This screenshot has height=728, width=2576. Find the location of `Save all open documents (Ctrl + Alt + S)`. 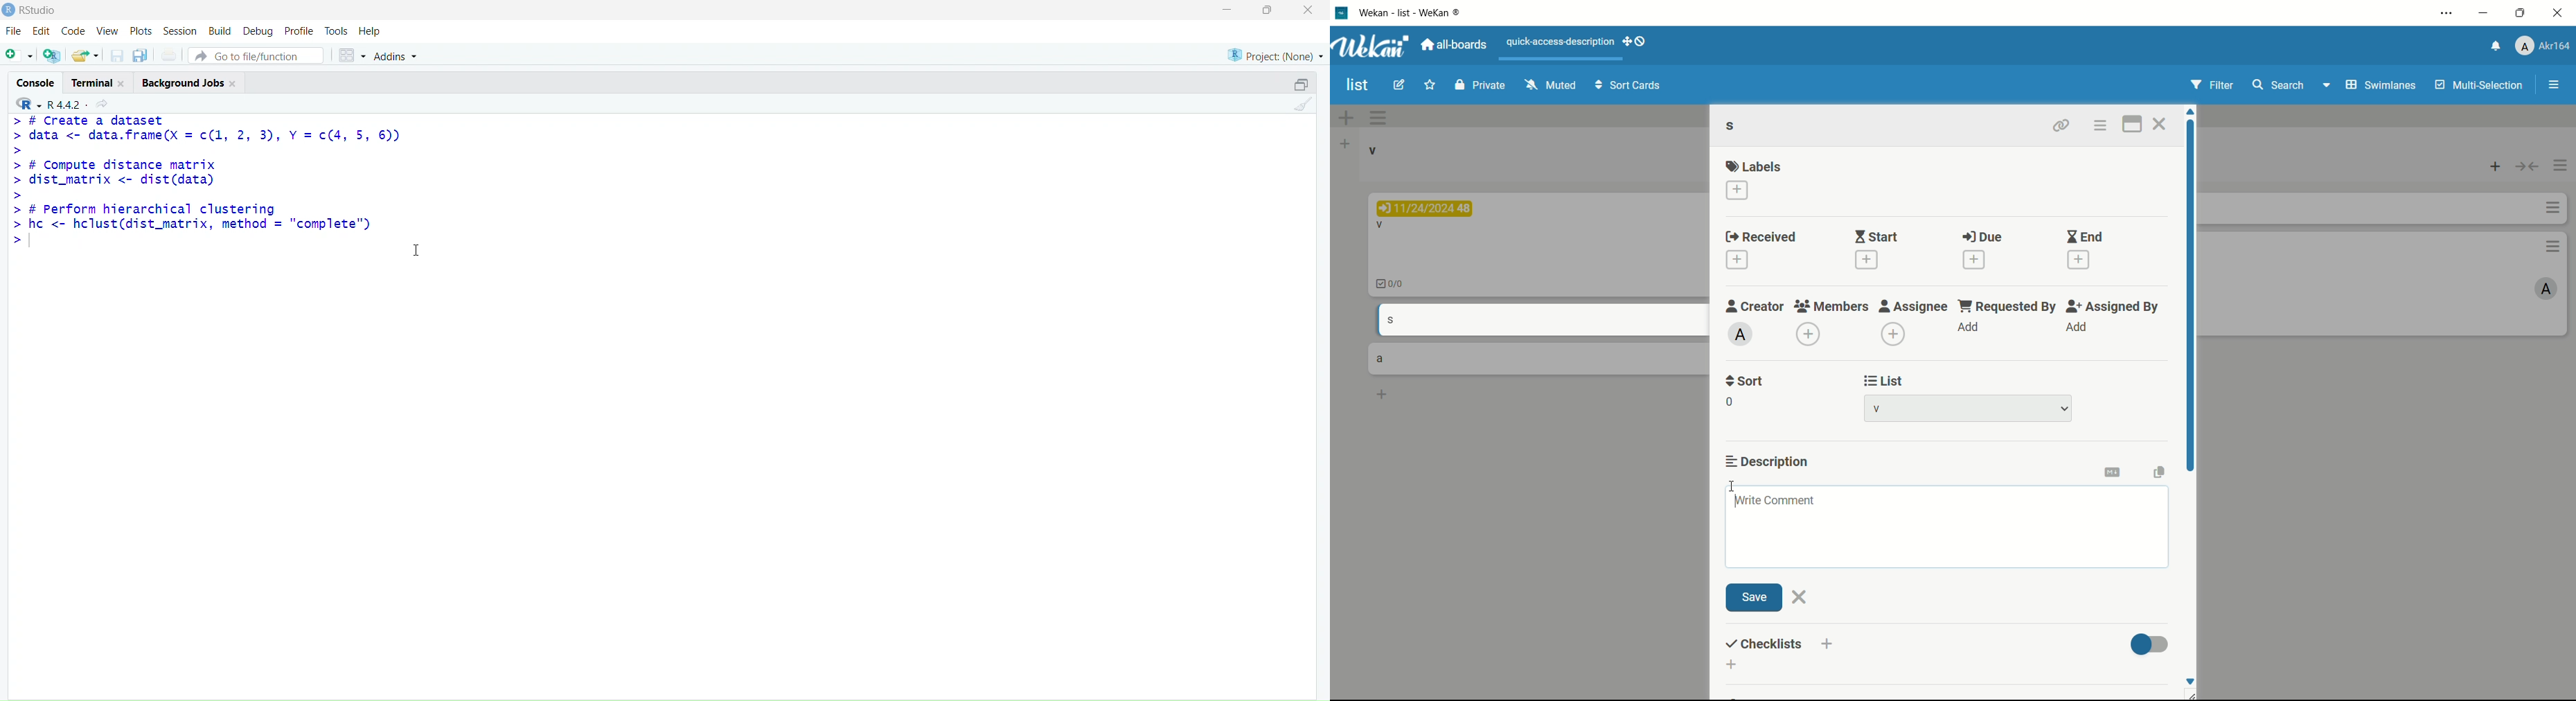

Save all open documents (Ctrl + Alt + S) is located at coordinates (172, 53).